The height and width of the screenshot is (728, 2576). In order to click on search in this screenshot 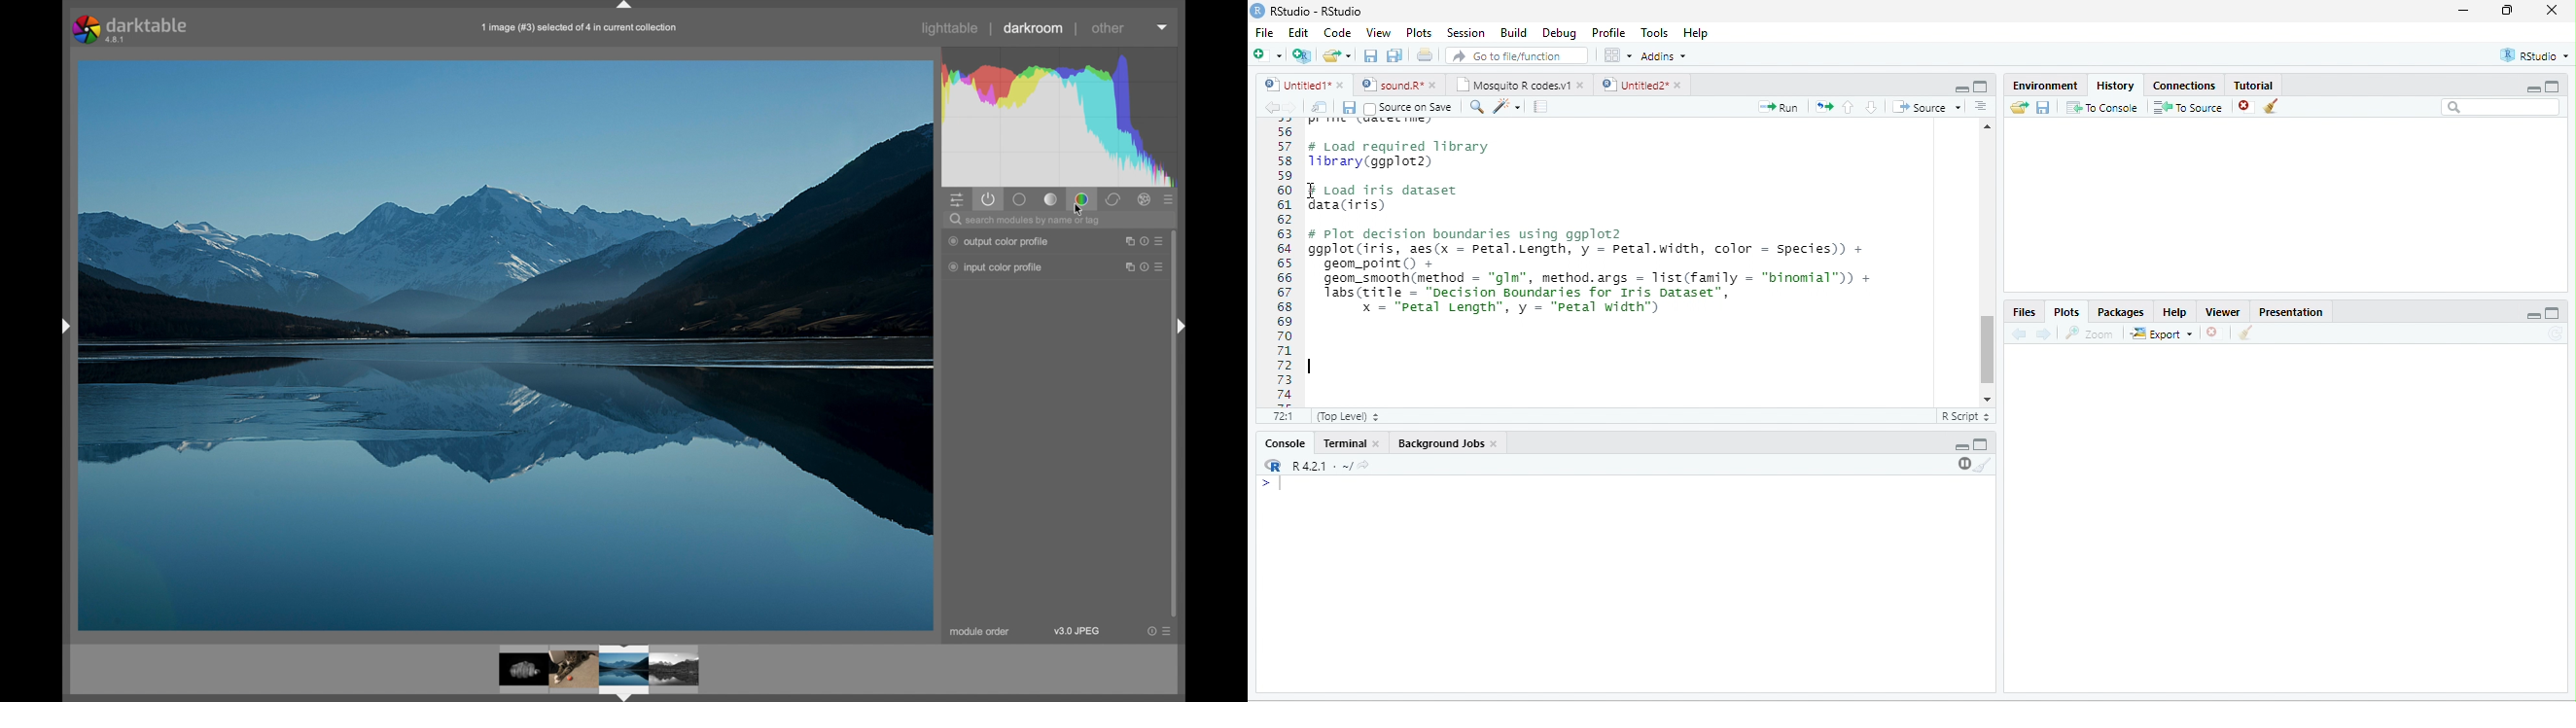, I will do `click(1475, 107)`.